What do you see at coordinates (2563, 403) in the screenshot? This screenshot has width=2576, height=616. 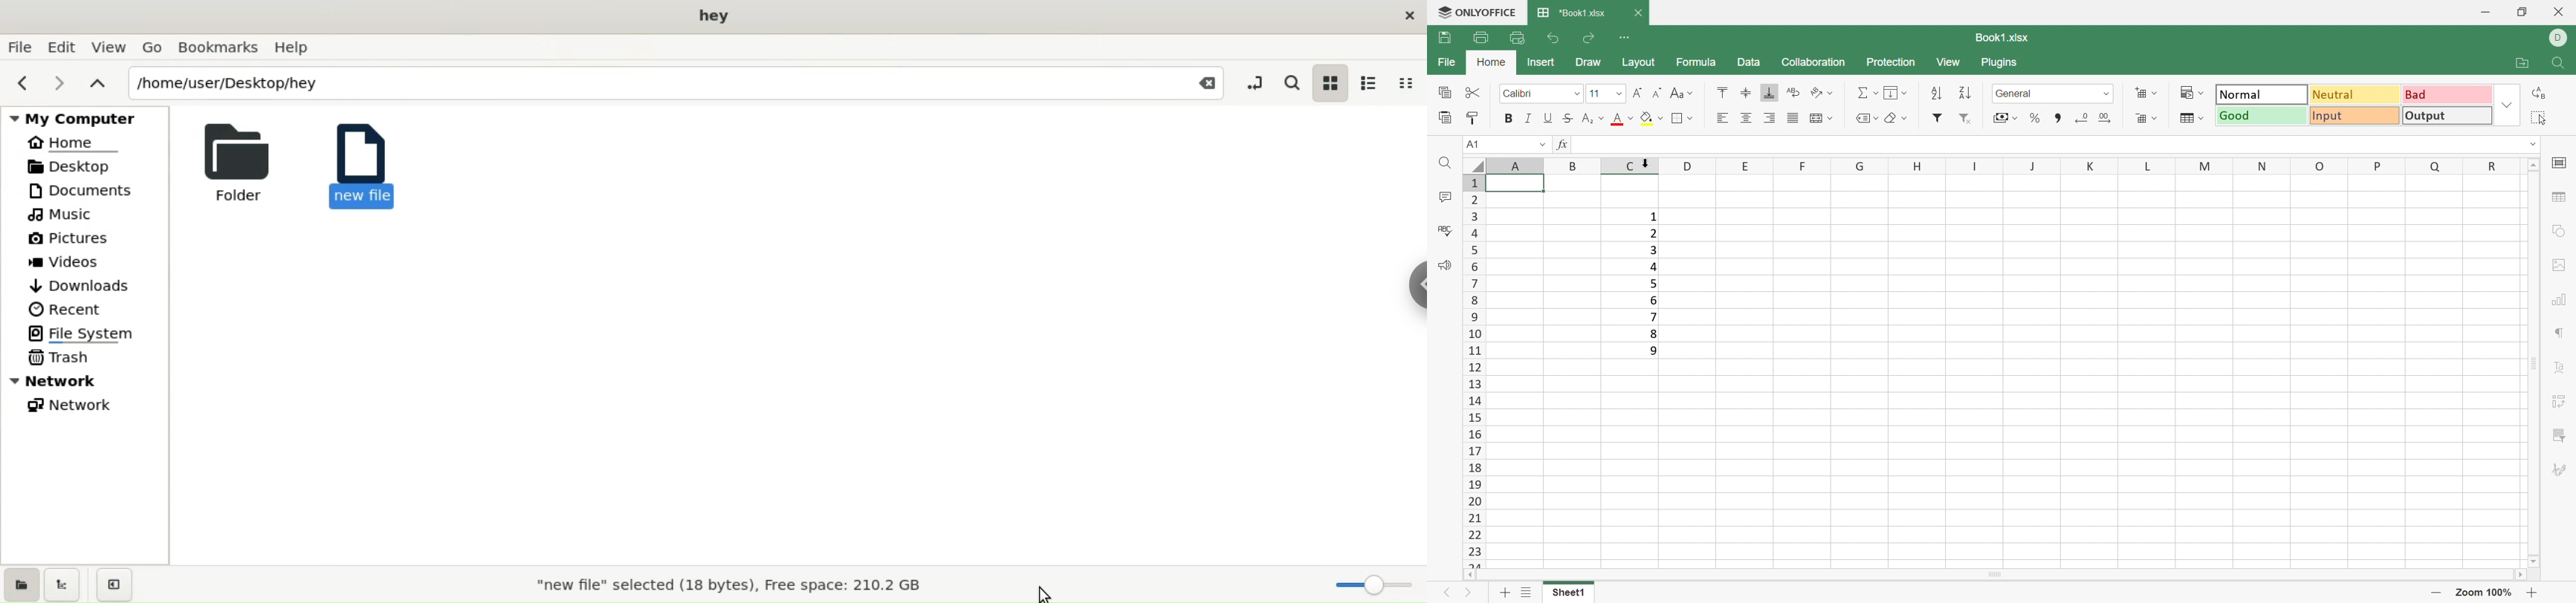 I see `Pivot Table settings` at bounding box center [2563, 403].